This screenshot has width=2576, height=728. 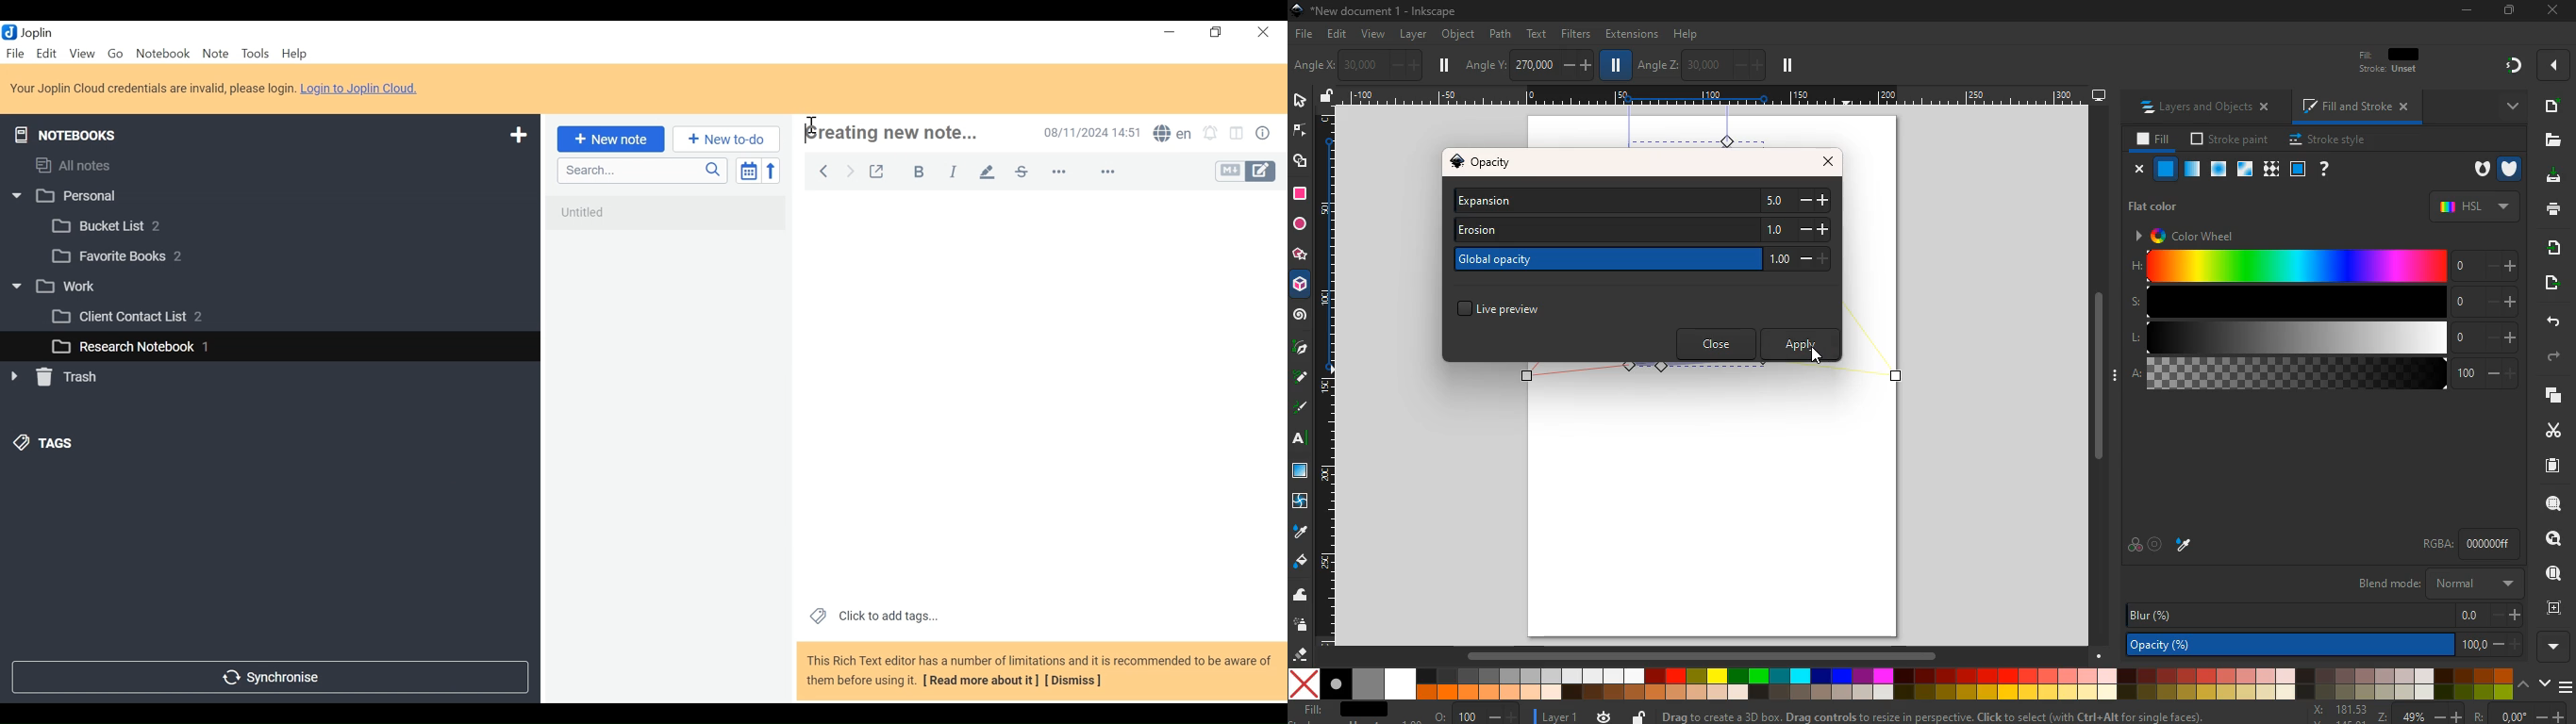 I want to click on Add New Notebook, so click(x=517, y=135).